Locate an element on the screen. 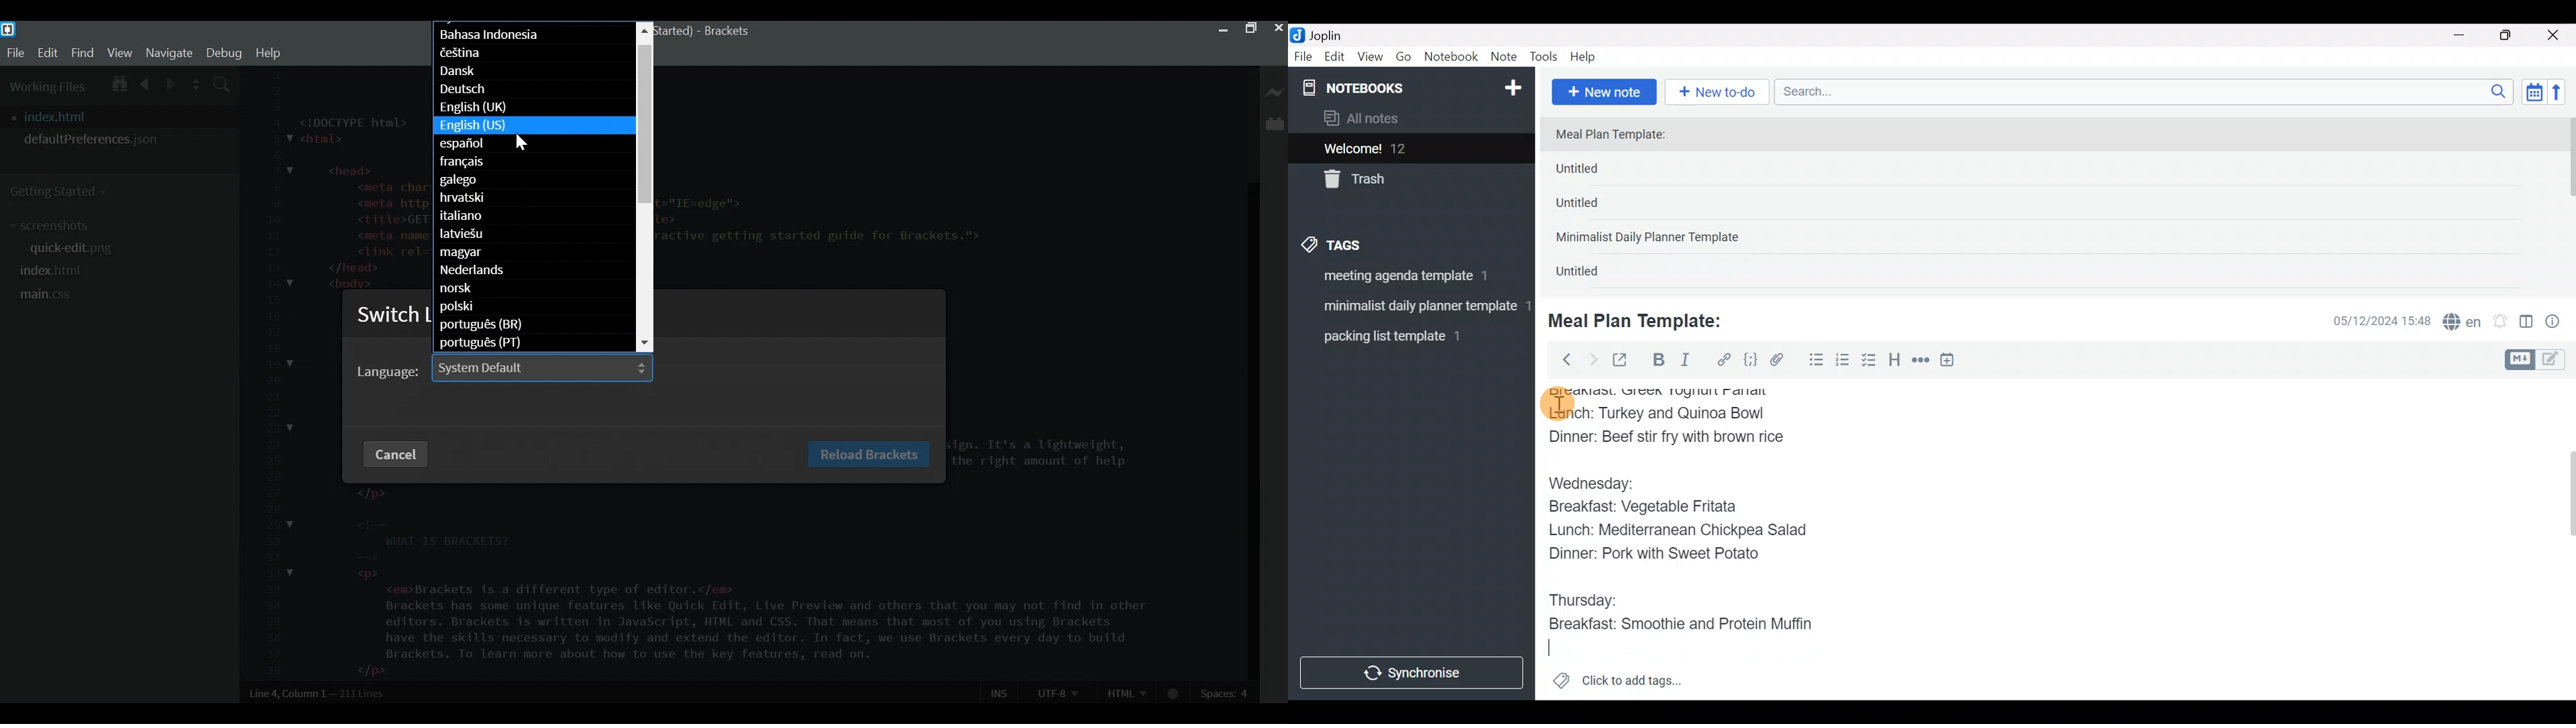 The width and height of the screenshot is (2576, 728). Untitled is located at coordinates (1599, 172).